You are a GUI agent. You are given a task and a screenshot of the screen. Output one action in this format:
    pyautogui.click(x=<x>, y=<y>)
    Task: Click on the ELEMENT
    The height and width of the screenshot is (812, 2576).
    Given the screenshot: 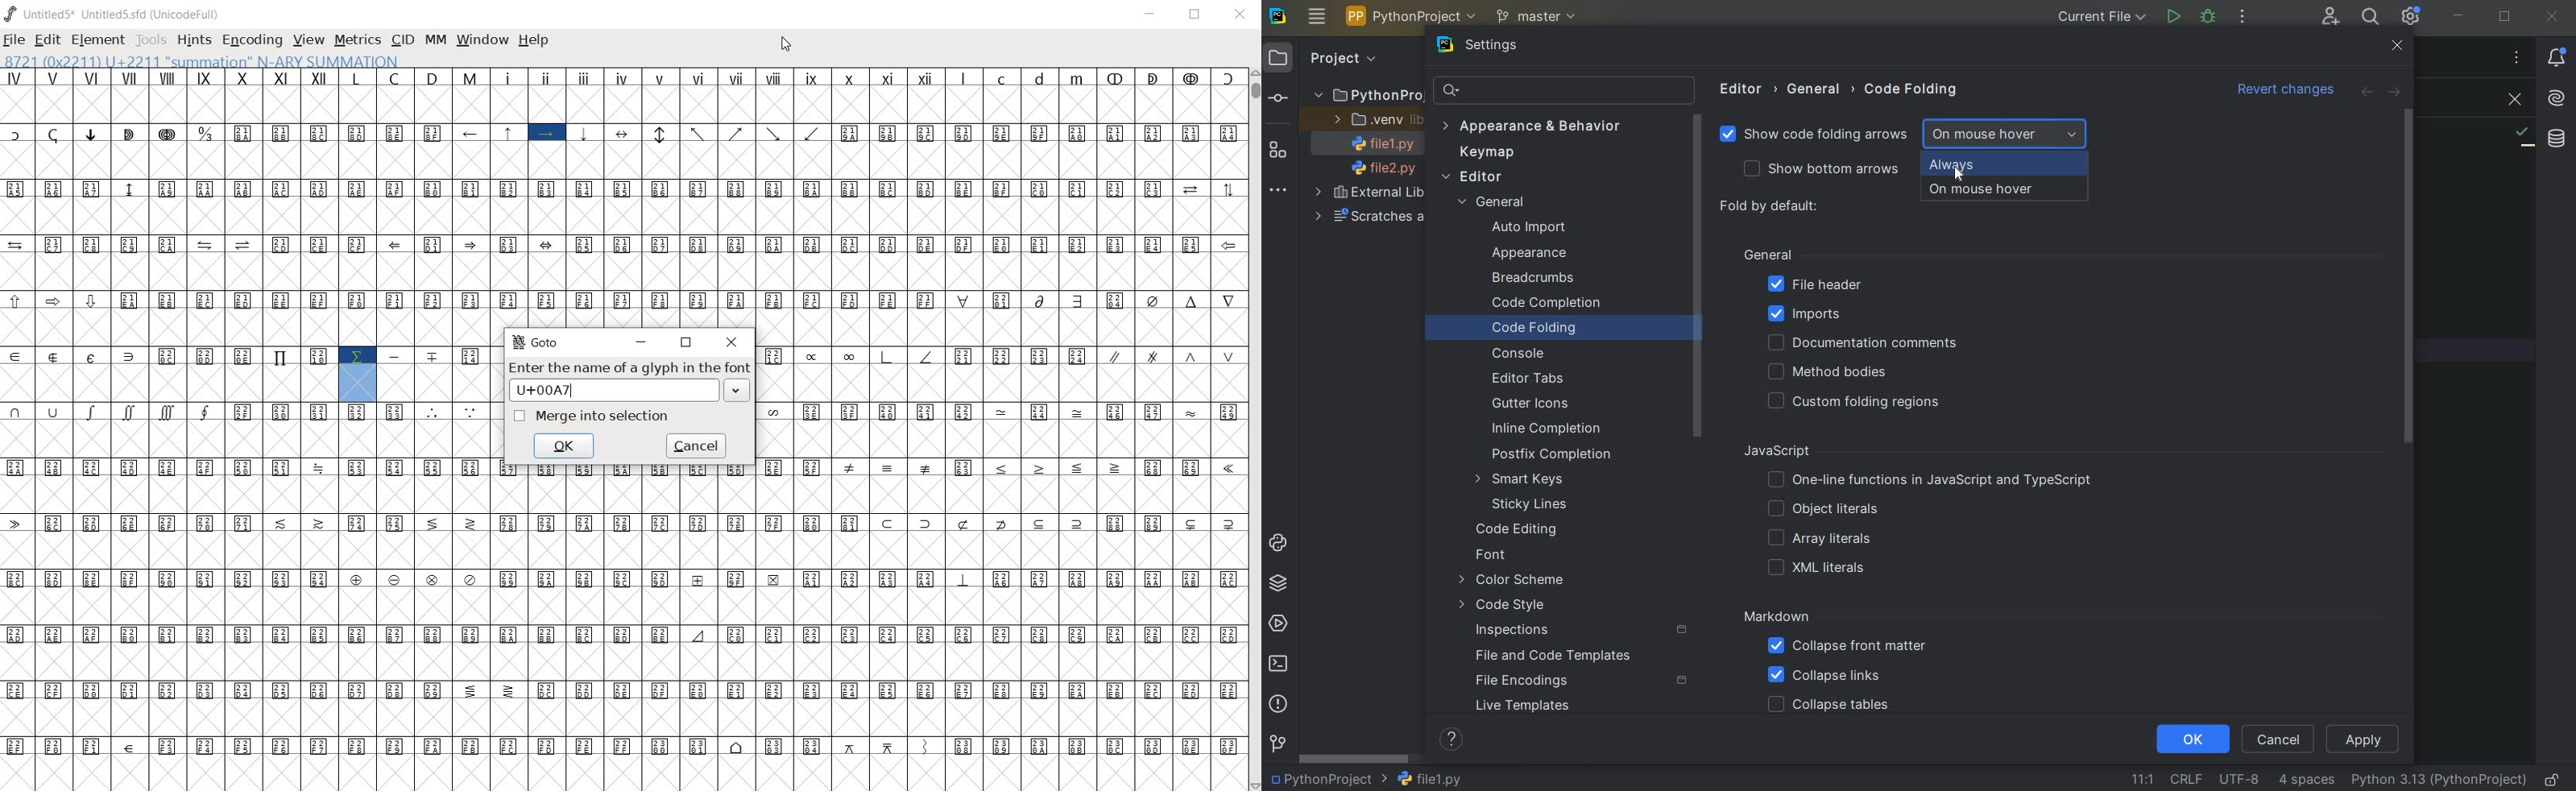 What is the action you would take?
    pyautogui.click(x=98, y=40)
    